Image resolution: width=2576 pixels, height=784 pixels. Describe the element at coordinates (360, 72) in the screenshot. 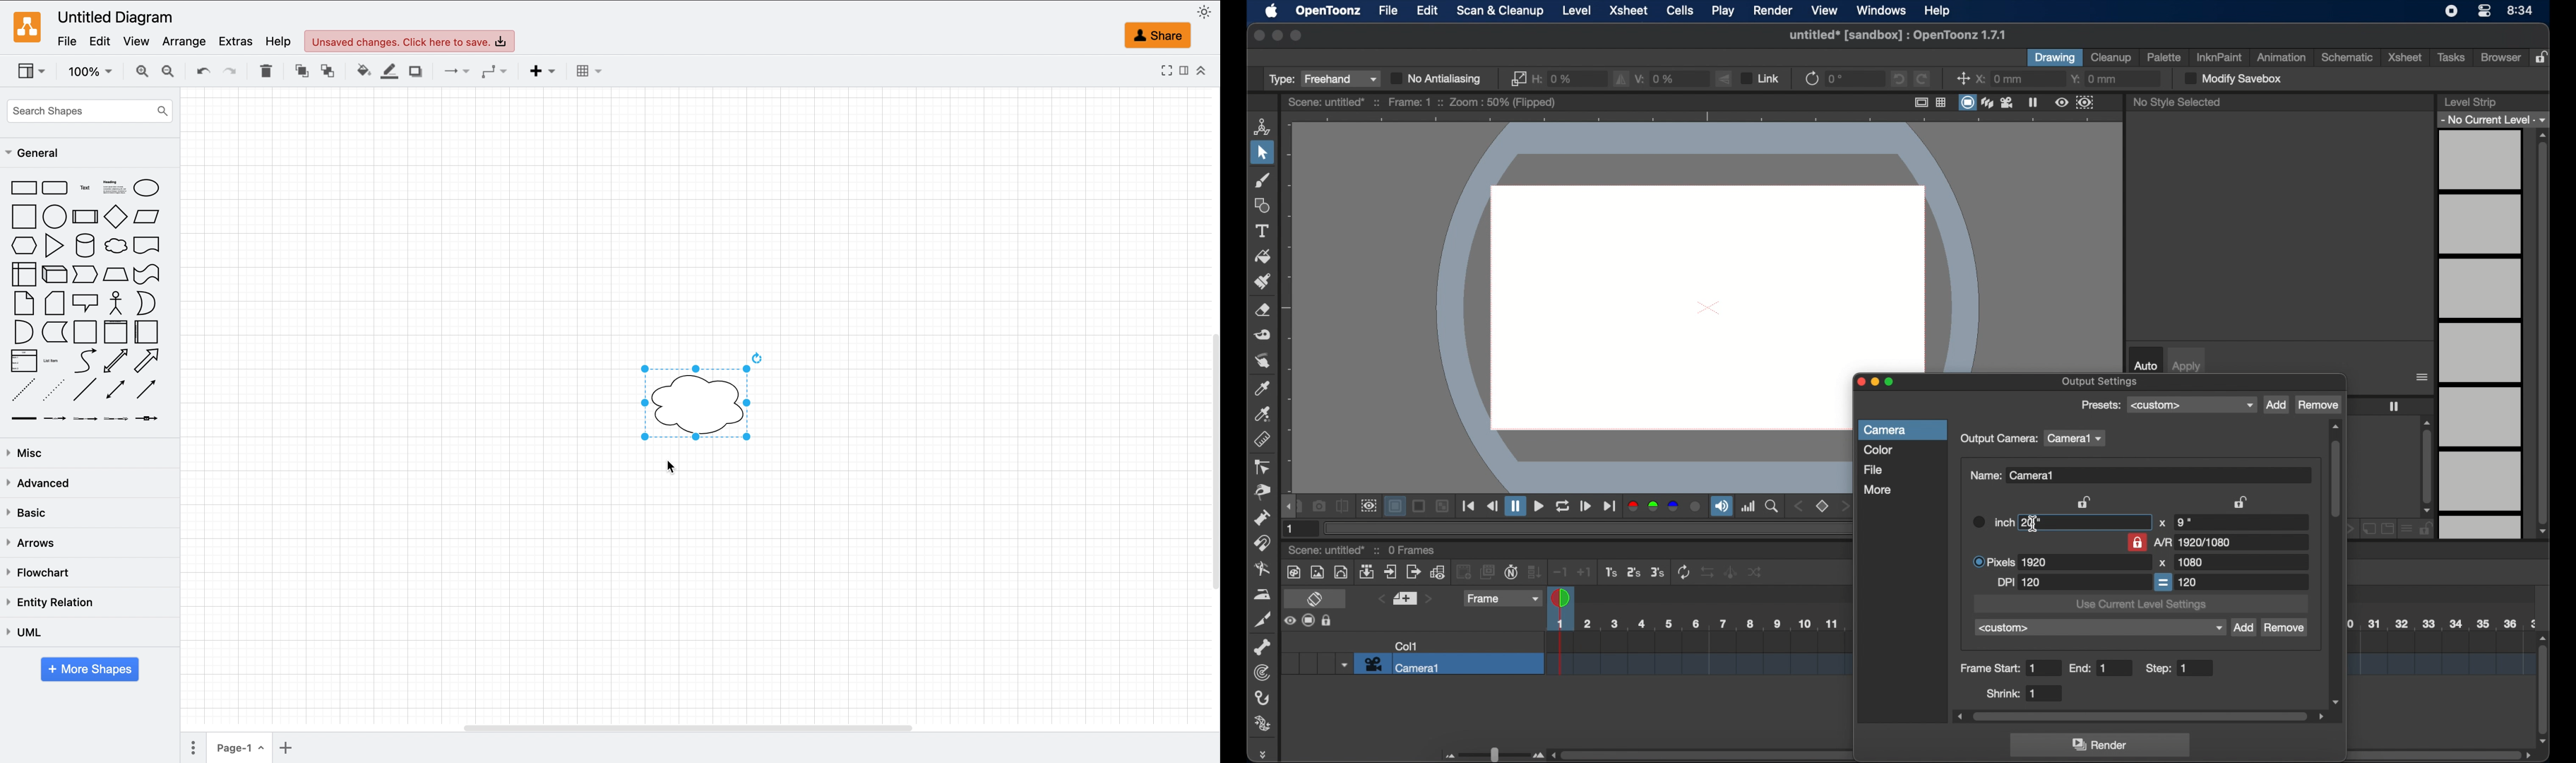

I see `fill color` at that location.